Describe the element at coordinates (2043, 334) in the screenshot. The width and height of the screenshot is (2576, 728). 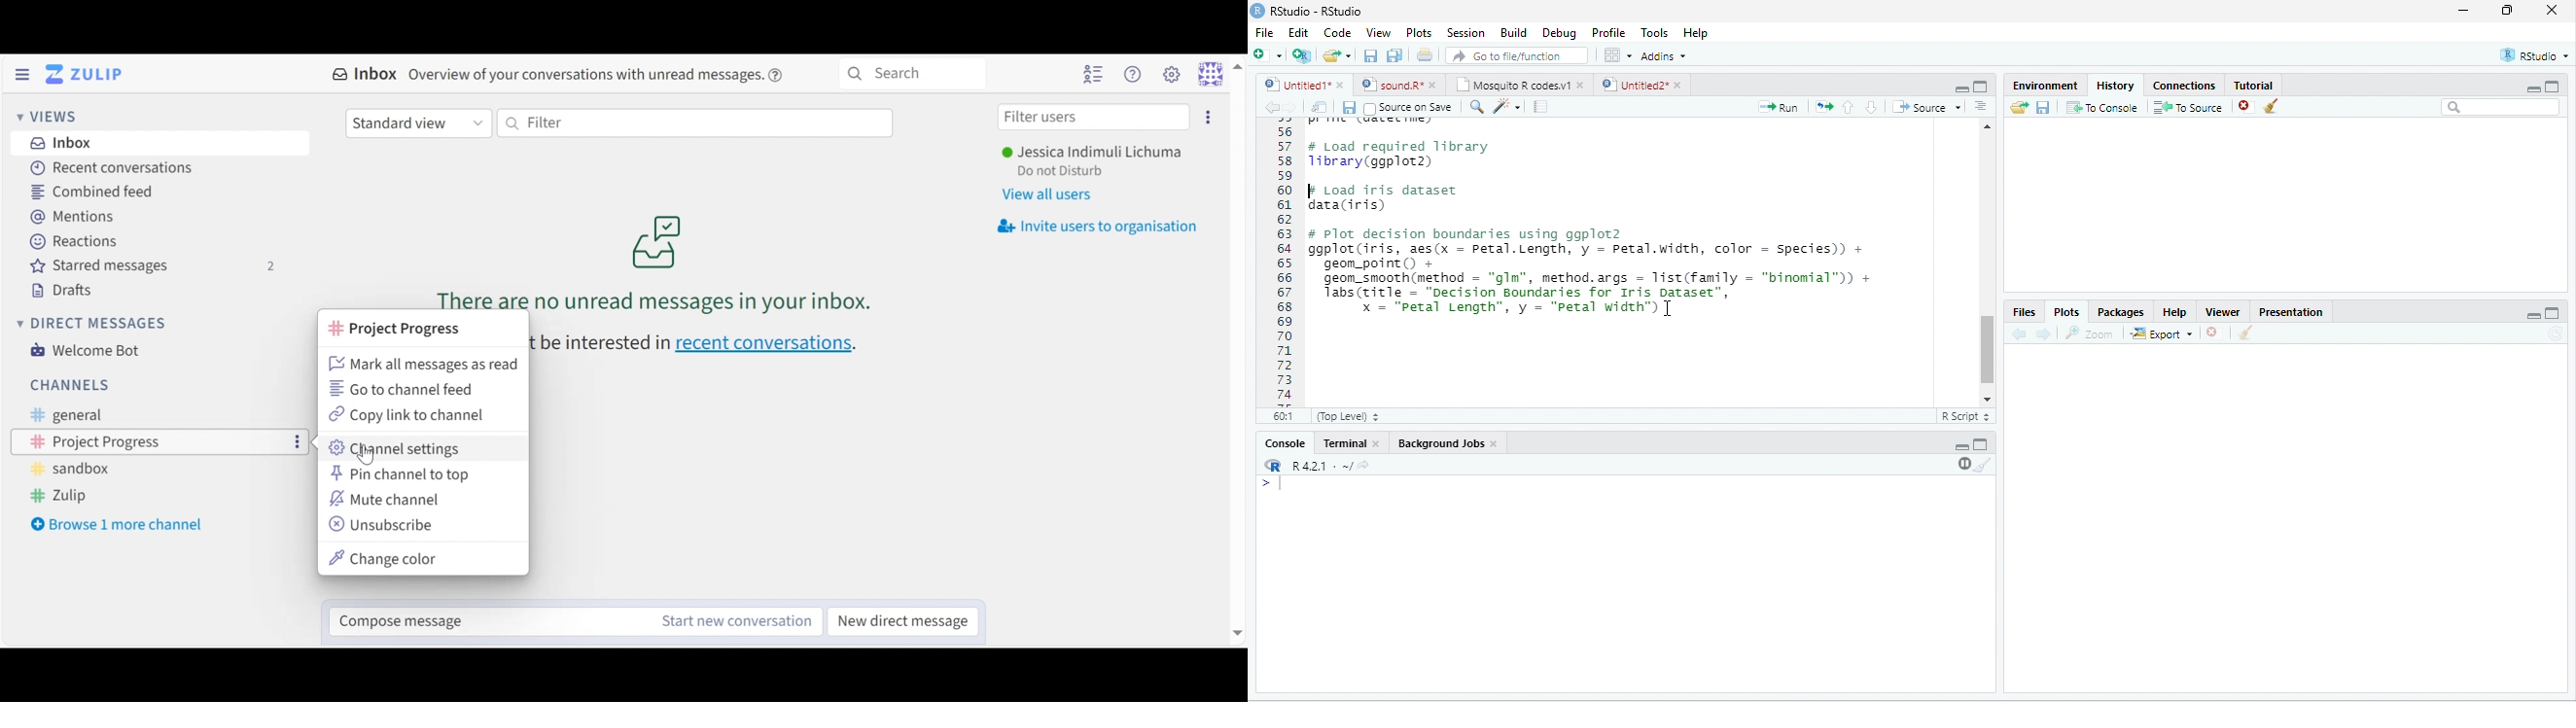
I see `forward` at that location.